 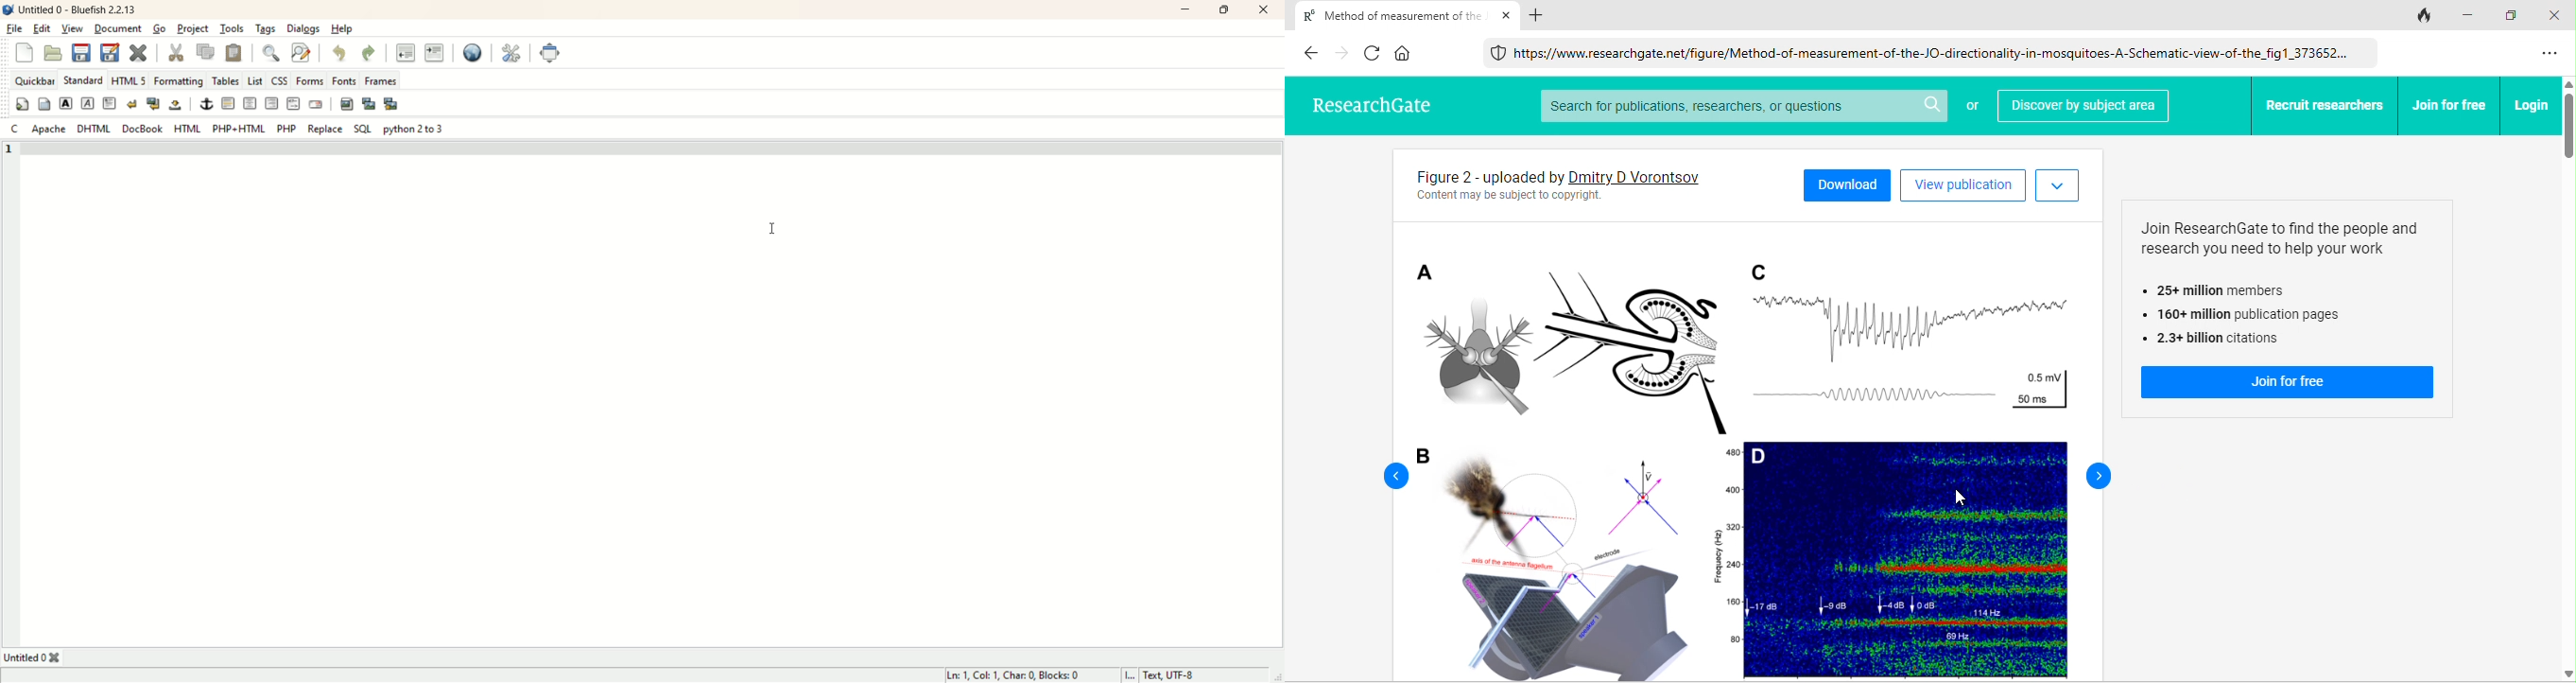 What do you see at coordinates (2289, 283) in the screenshot?
I see `Here is the transcription of the image:  ---  **Join ResearchGate to find the people and research you need to help your work**  - 25+ million members   - 160+ million publication pages   - 2.3+ billion citations  ` at bounding box center [2289, 283].